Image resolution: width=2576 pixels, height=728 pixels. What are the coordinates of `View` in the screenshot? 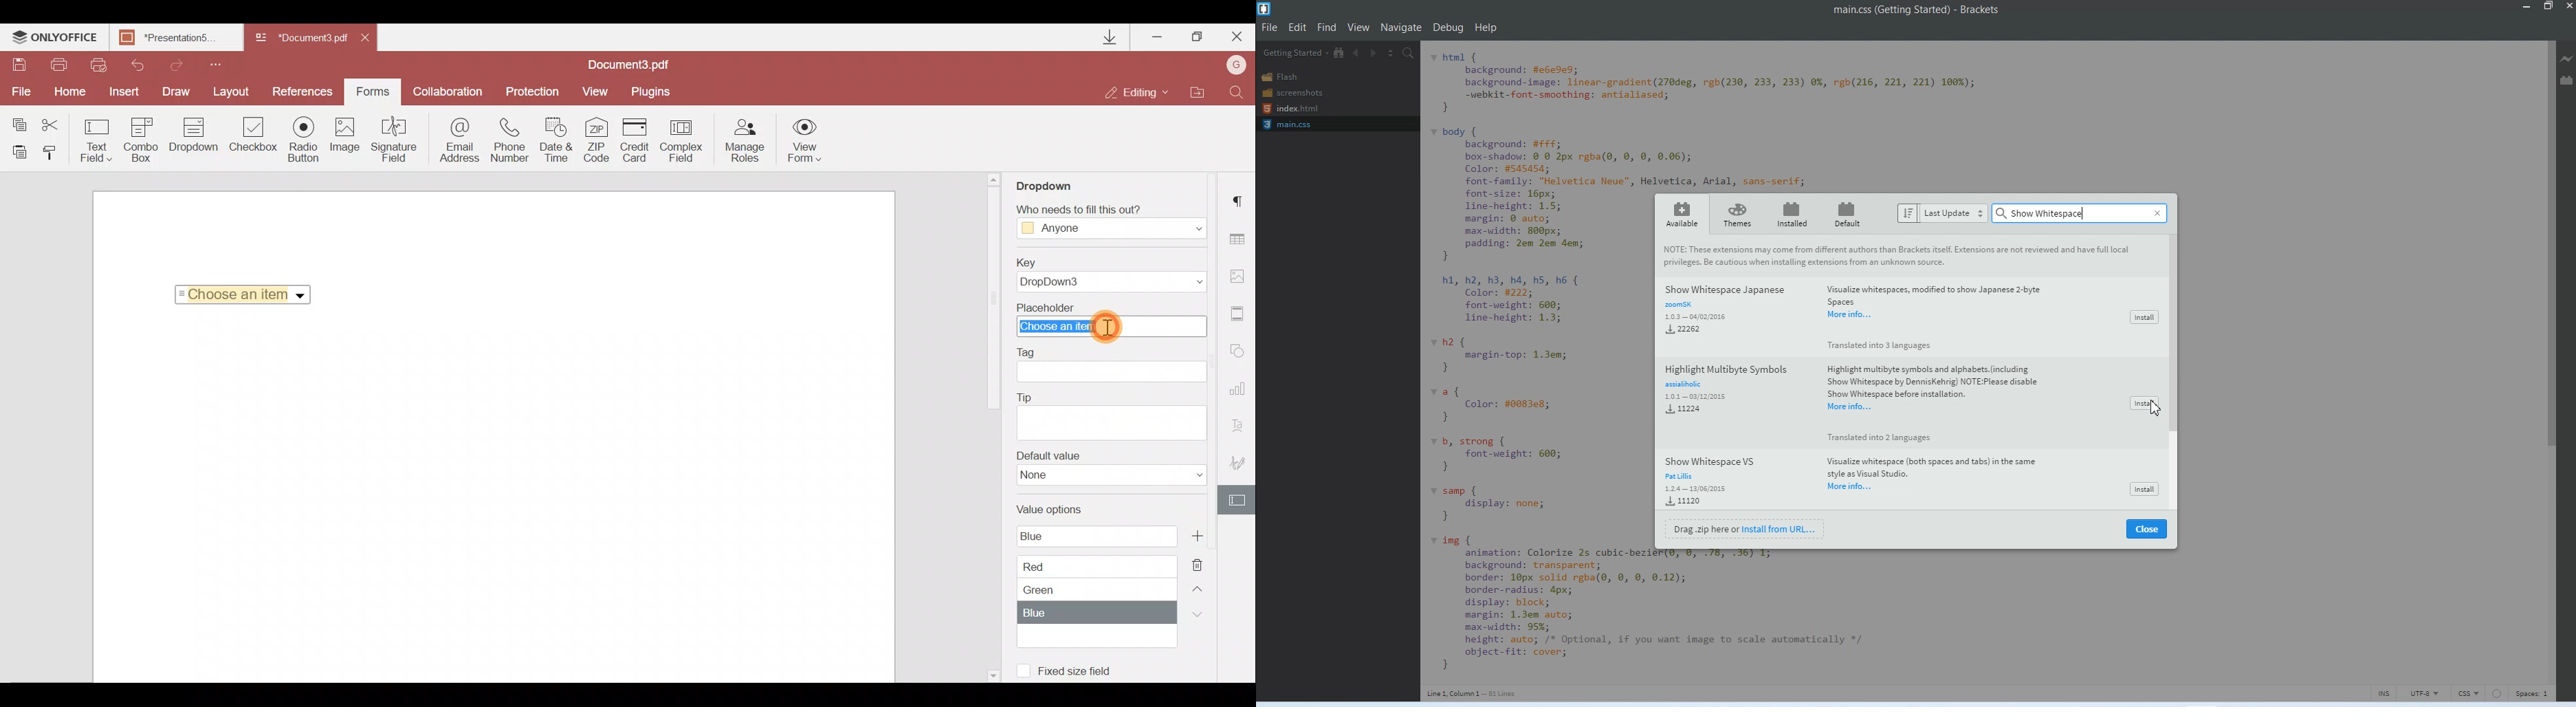 It's located at (599, 92).